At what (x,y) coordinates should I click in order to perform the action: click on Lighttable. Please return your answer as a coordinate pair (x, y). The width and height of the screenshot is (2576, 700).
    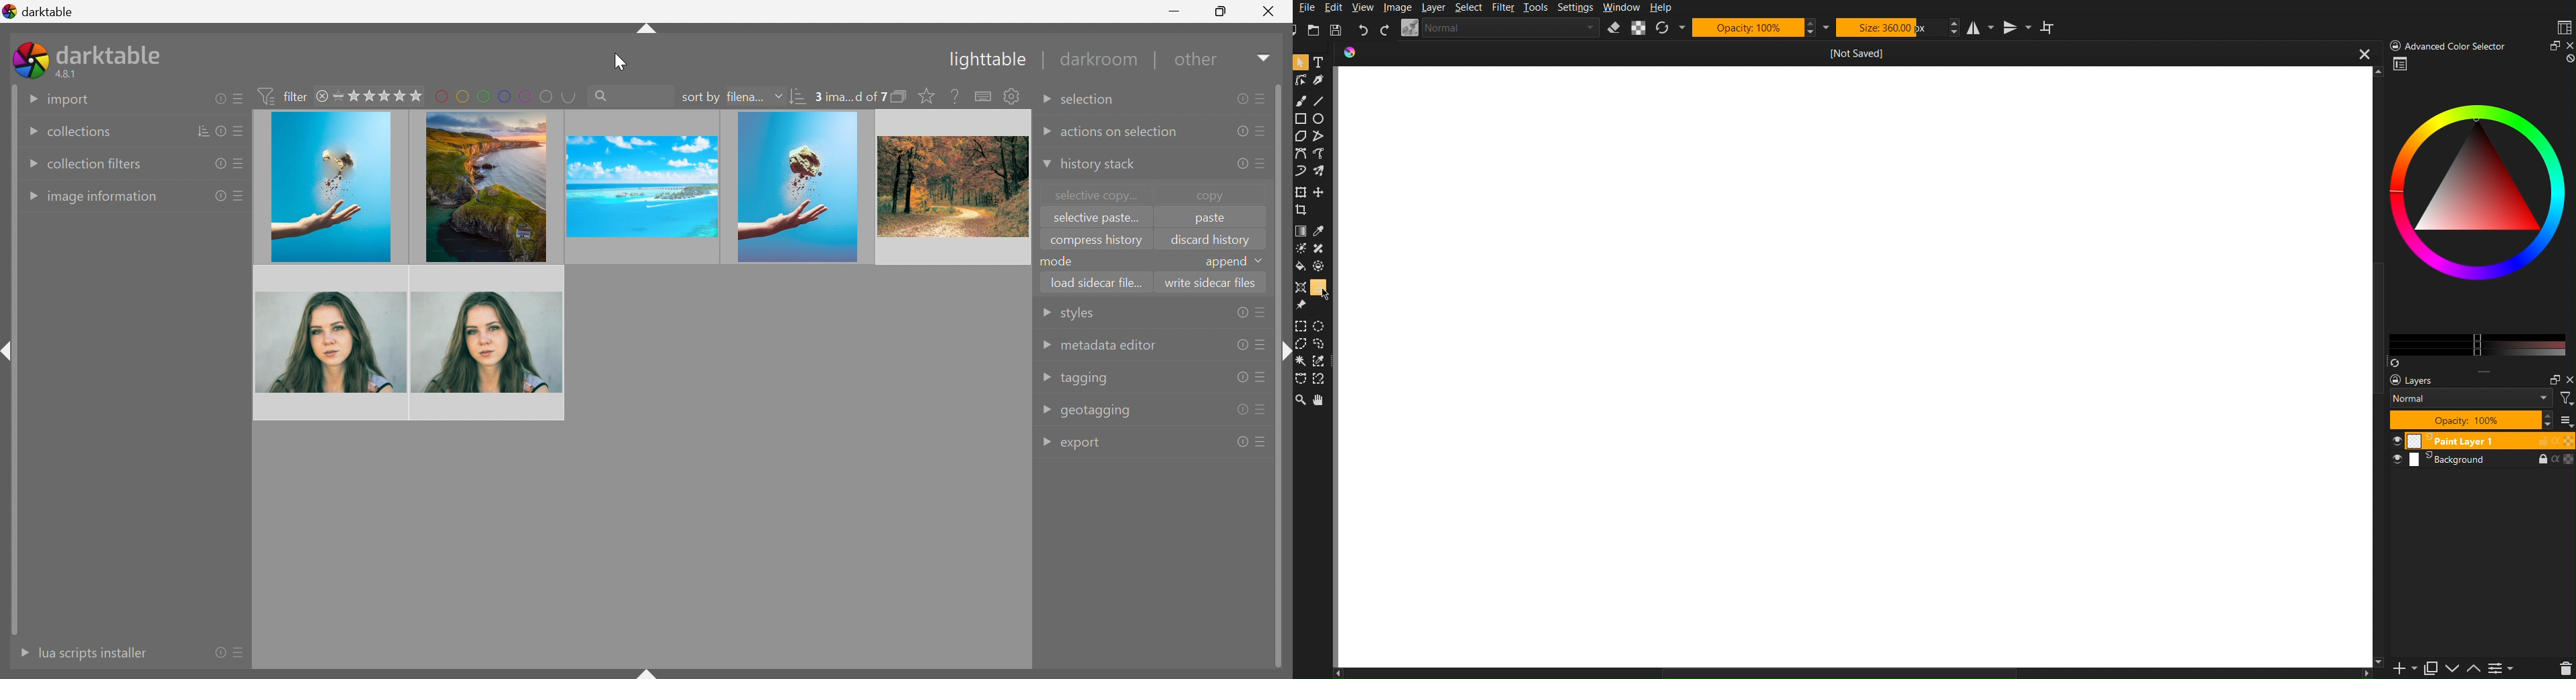
    Looking at the image, I should click on (984, 61).